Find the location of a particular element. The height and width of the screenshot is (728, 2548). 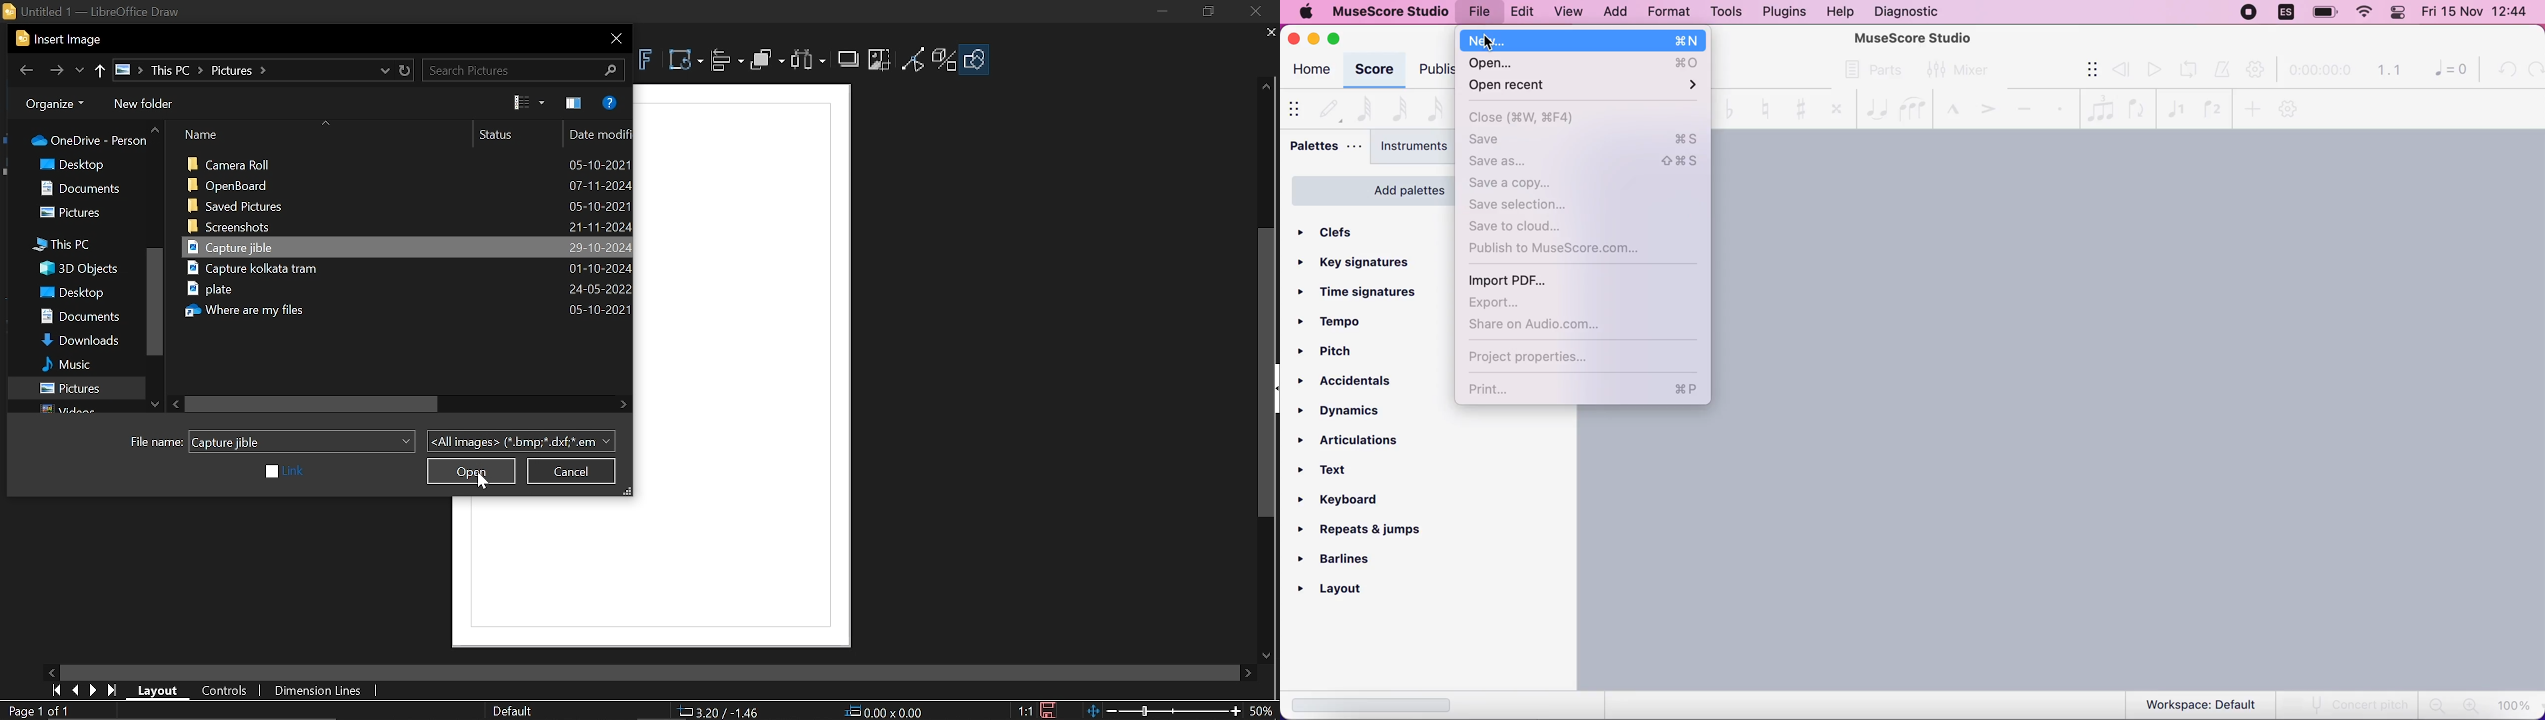

Shadow is located at coordinates (849, 59).